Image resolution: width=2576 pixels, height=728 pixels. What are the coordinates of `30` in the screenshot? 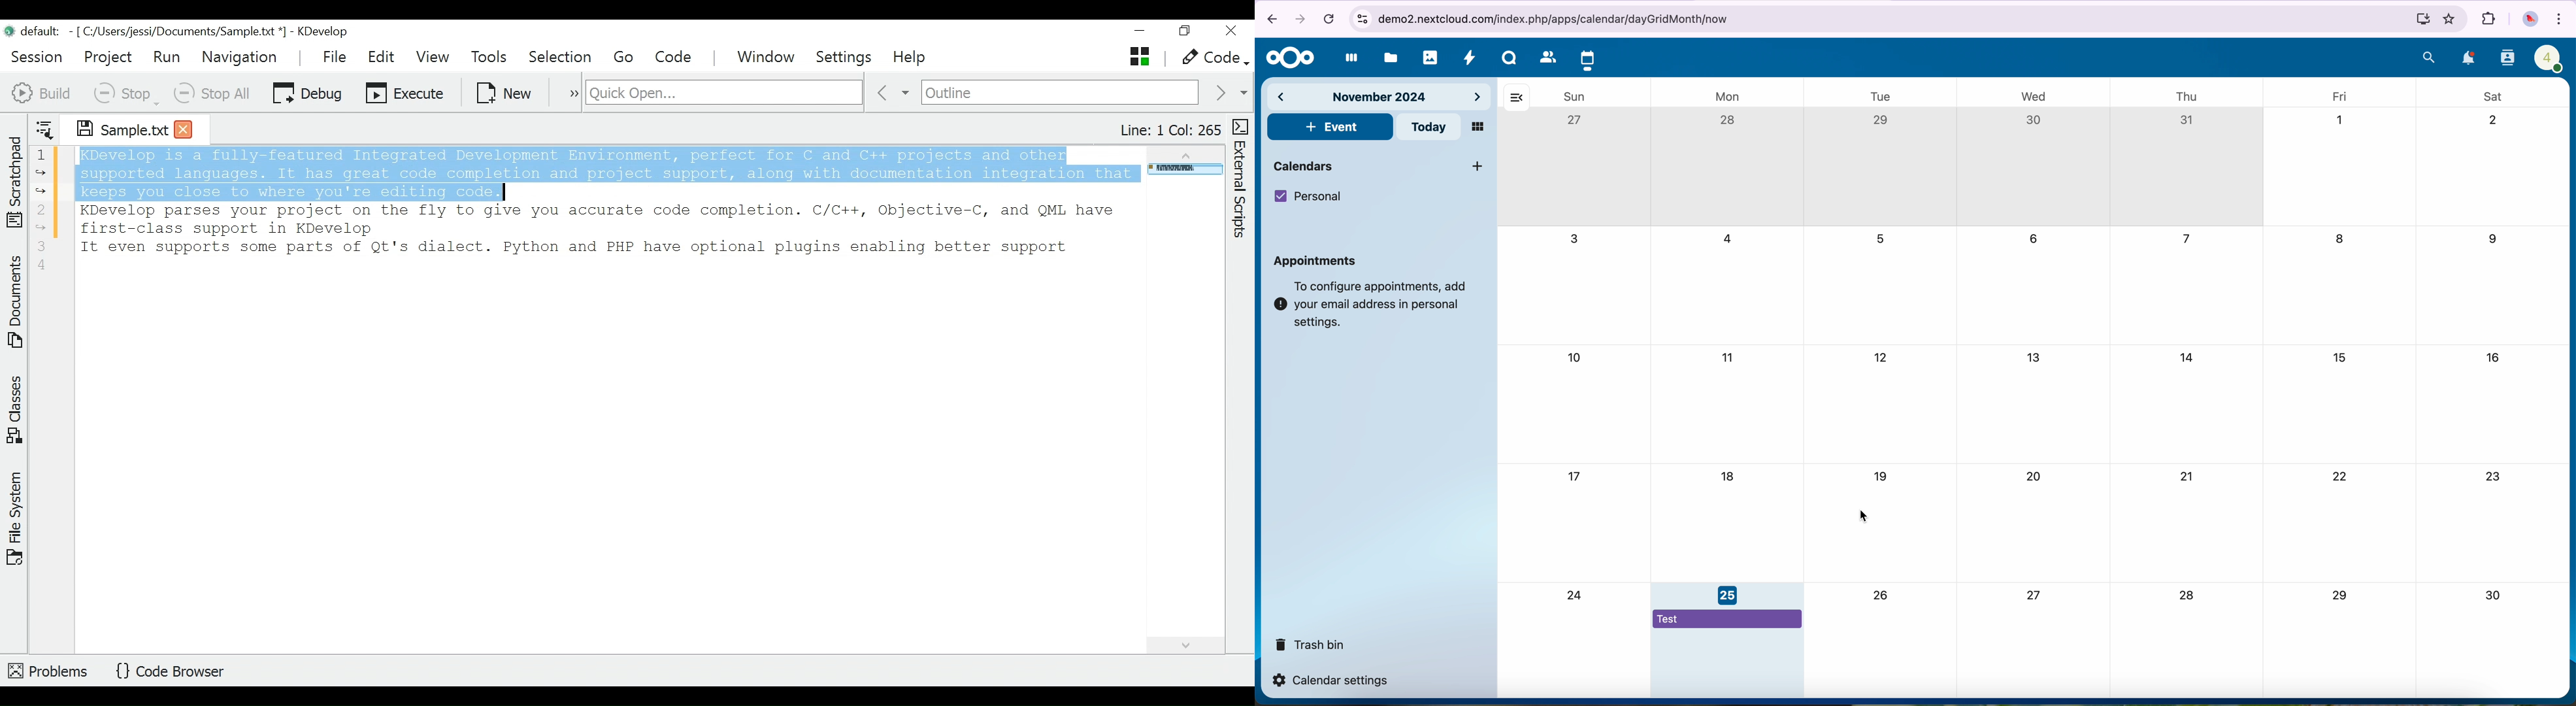 It's located at (2034, 120).